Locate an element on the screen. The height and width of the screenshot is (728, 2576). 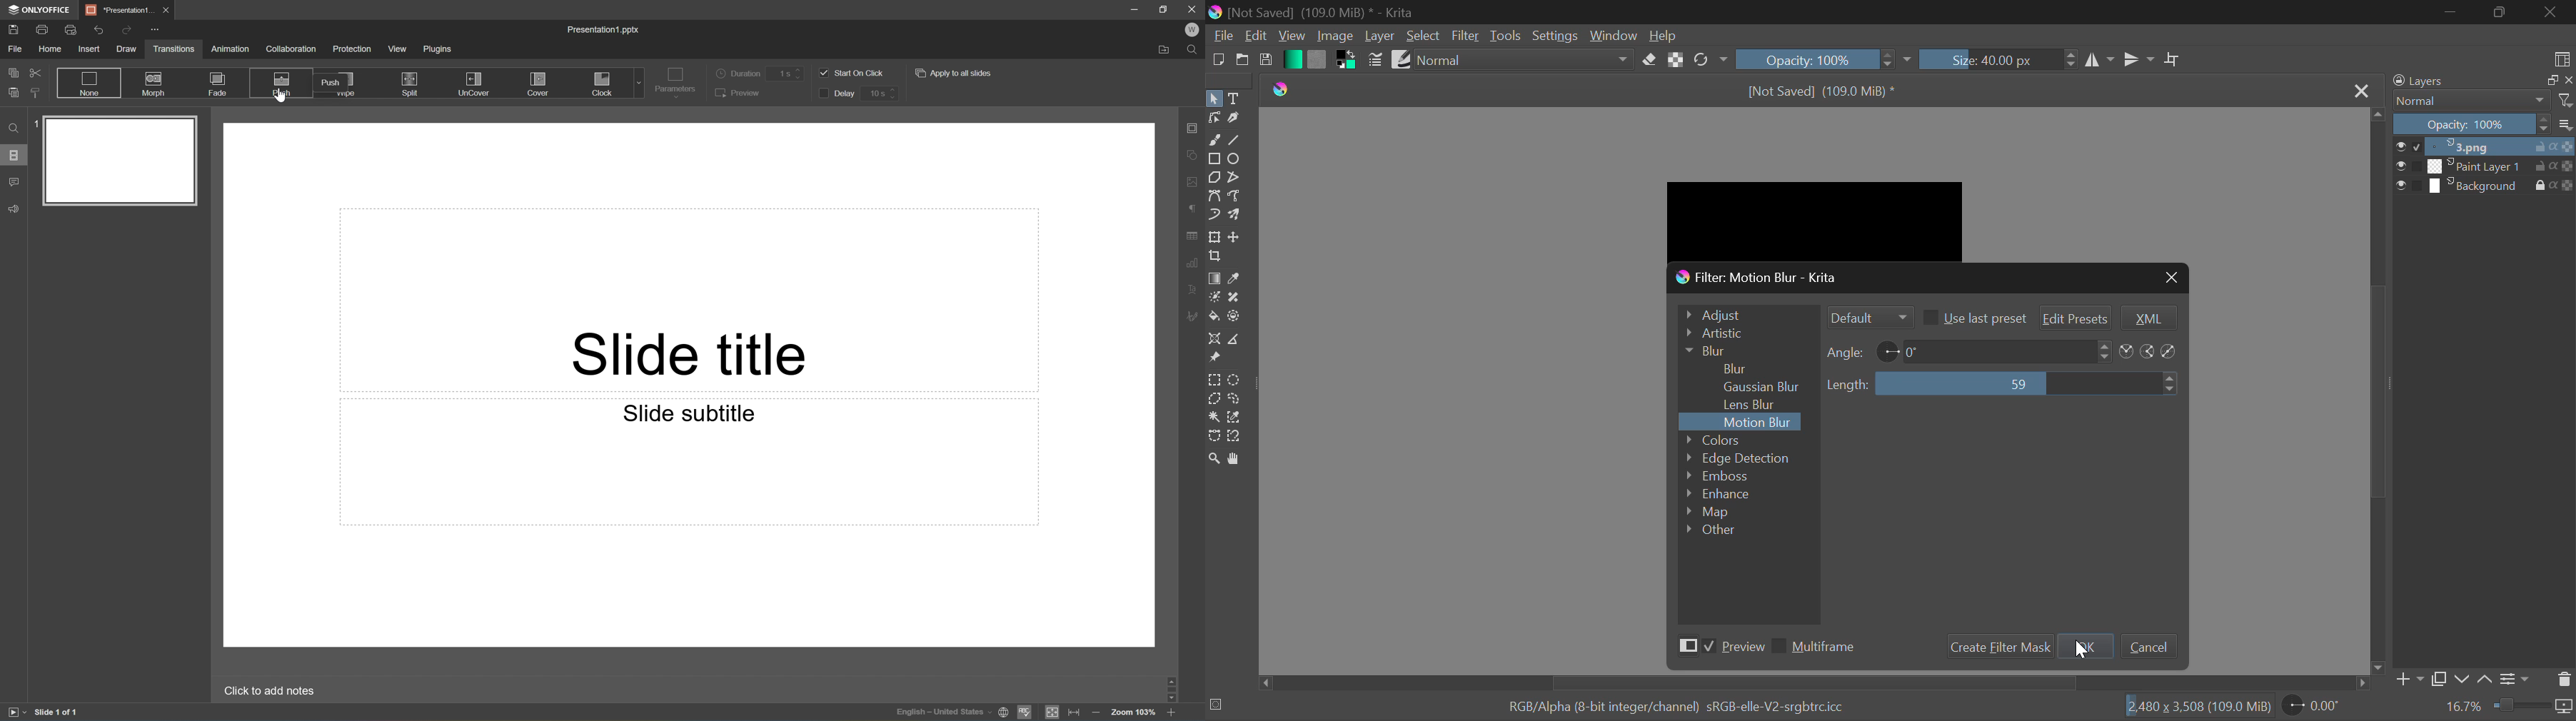
Rectangular Selection is located at coordinates (1214, 380).